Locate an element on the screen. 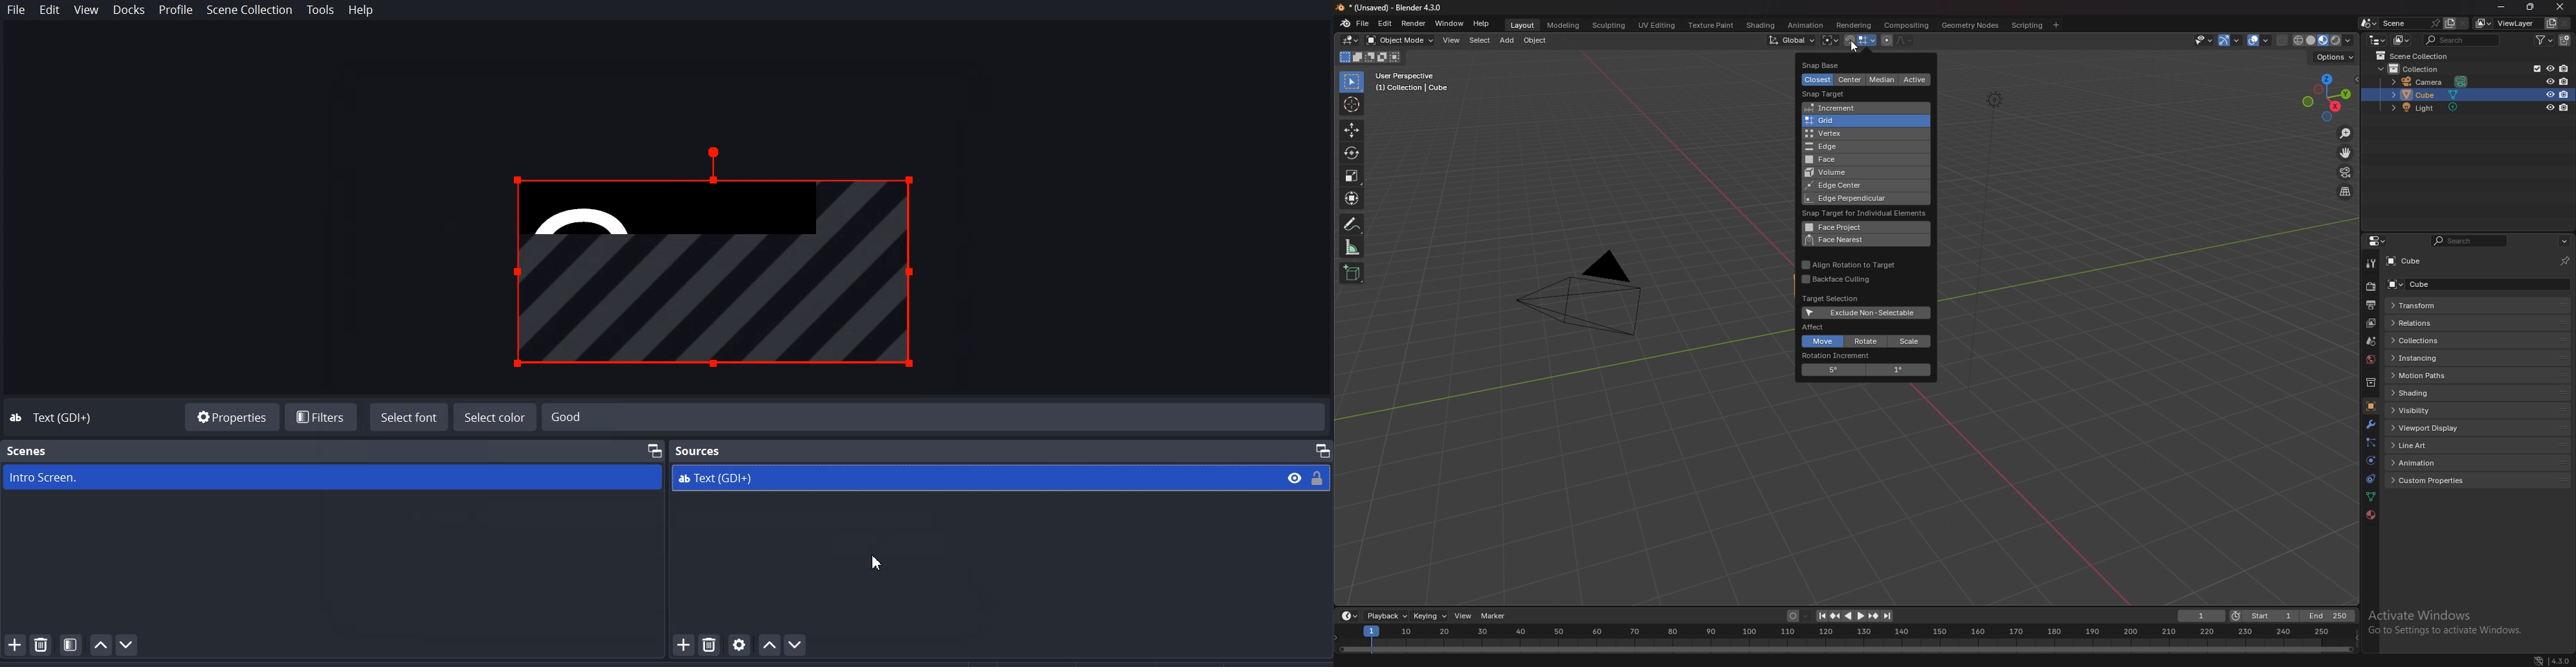 The height and width of the screenshot is (672, 2576). Sources is located at coordinates (705, 450).